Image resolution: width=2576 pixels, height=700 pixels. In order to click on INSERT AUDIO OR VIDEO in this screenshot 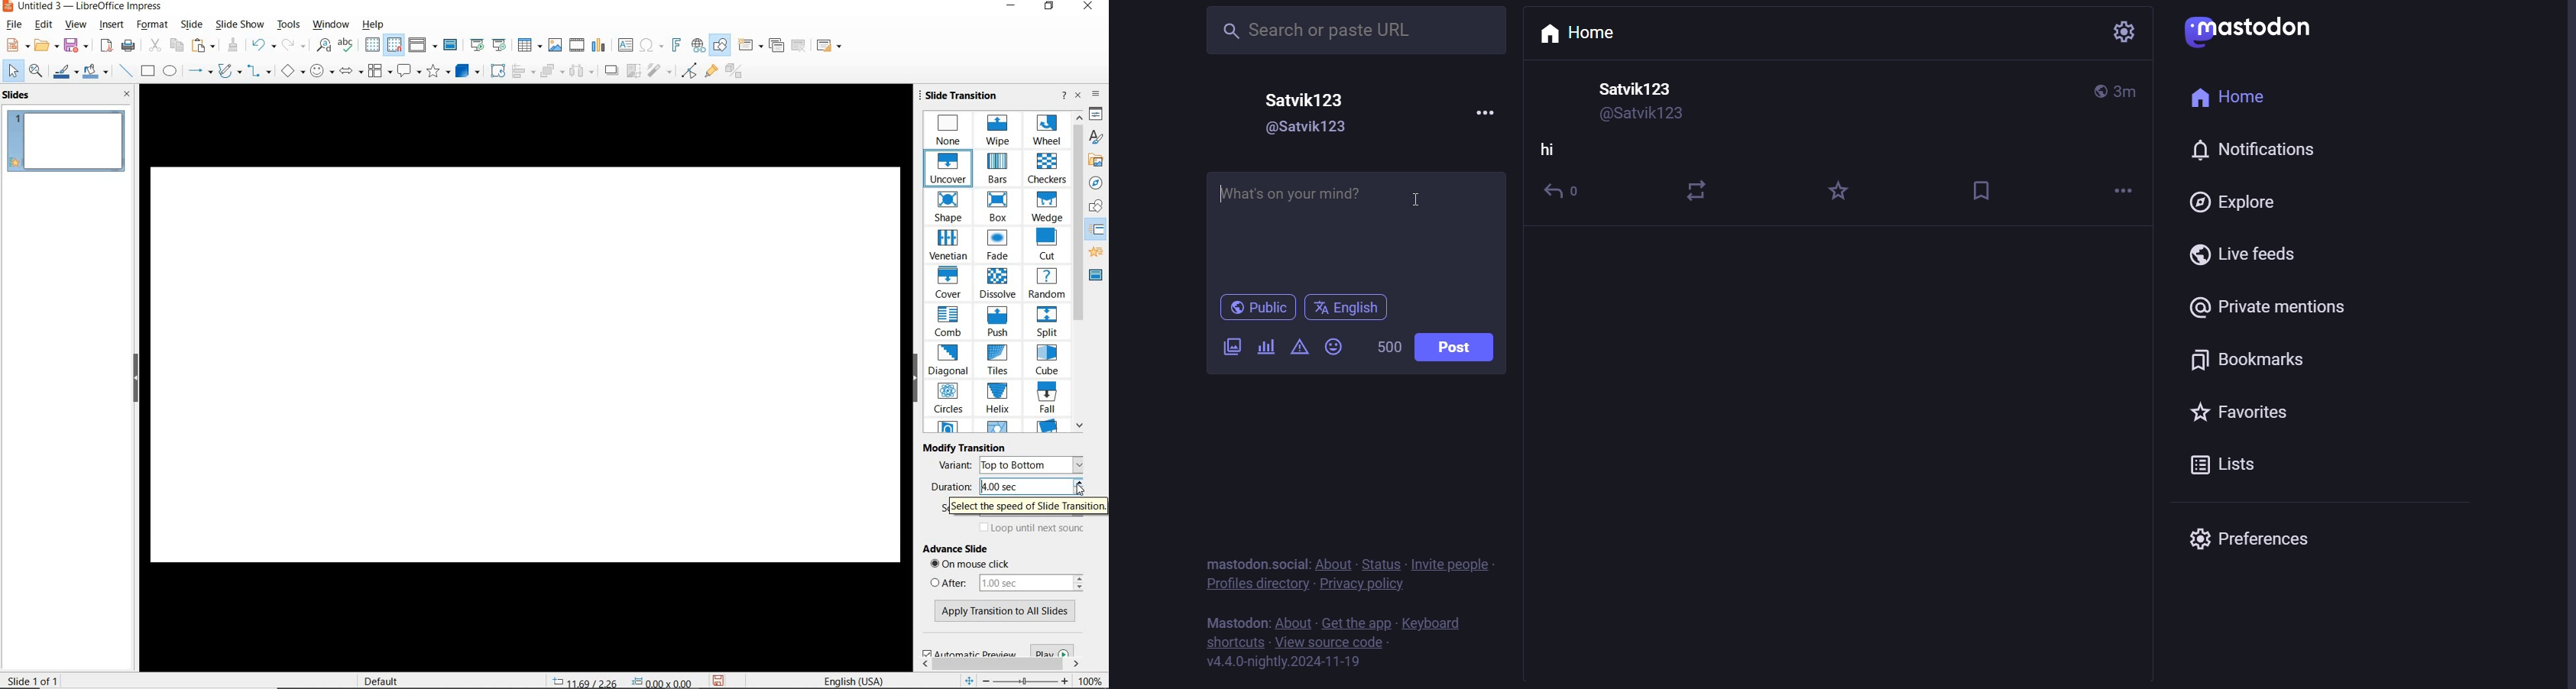, I will do `click(578, 45)`.